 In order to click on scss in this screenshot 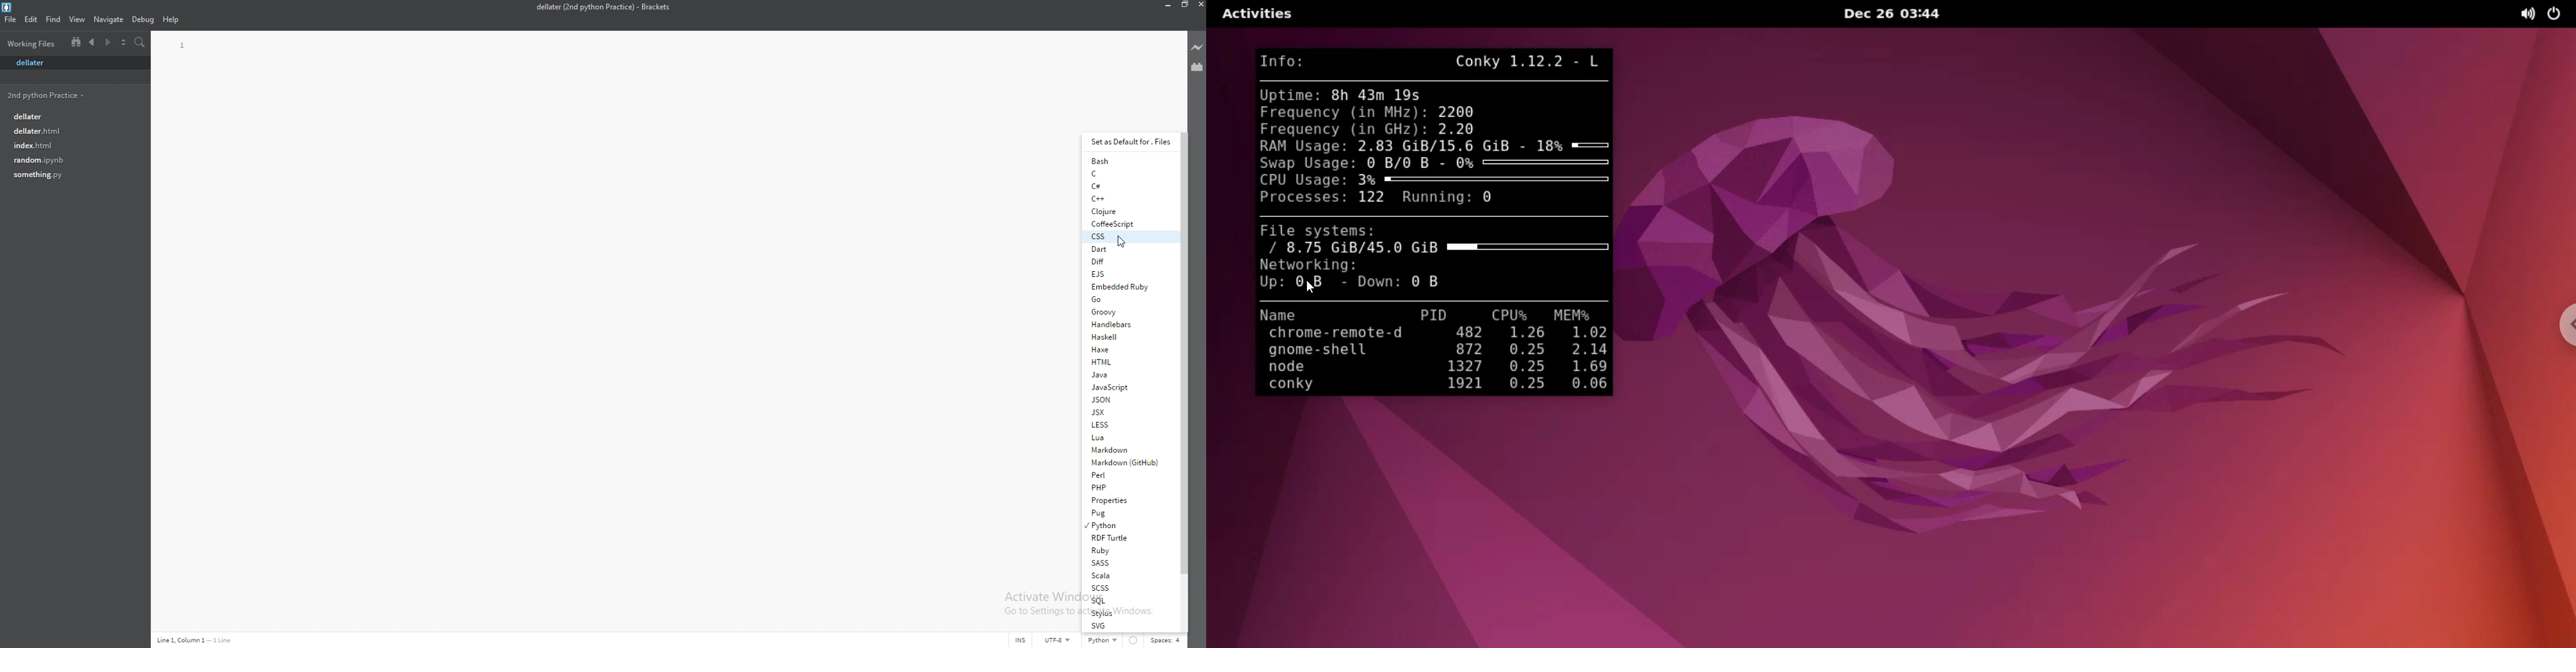, I will do `click(1128, 588)`.